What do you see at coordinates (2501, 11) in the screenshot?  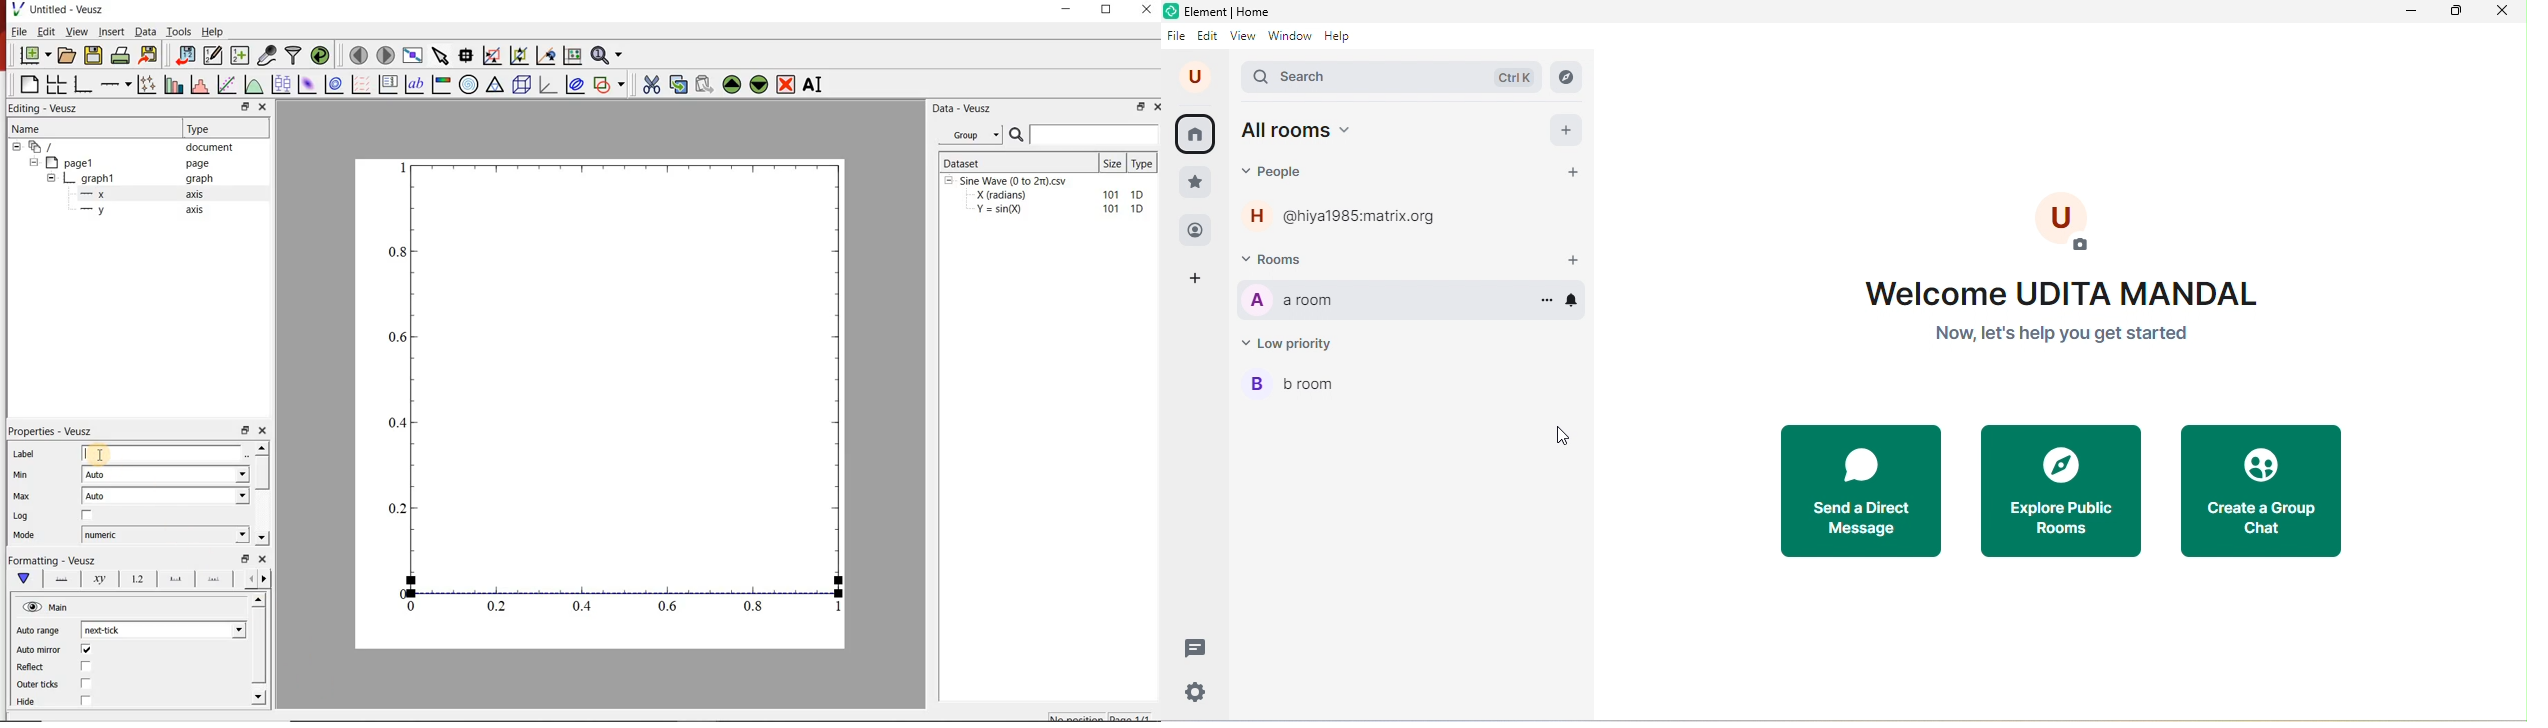 I see `close` at bounding box center [2501, 11].